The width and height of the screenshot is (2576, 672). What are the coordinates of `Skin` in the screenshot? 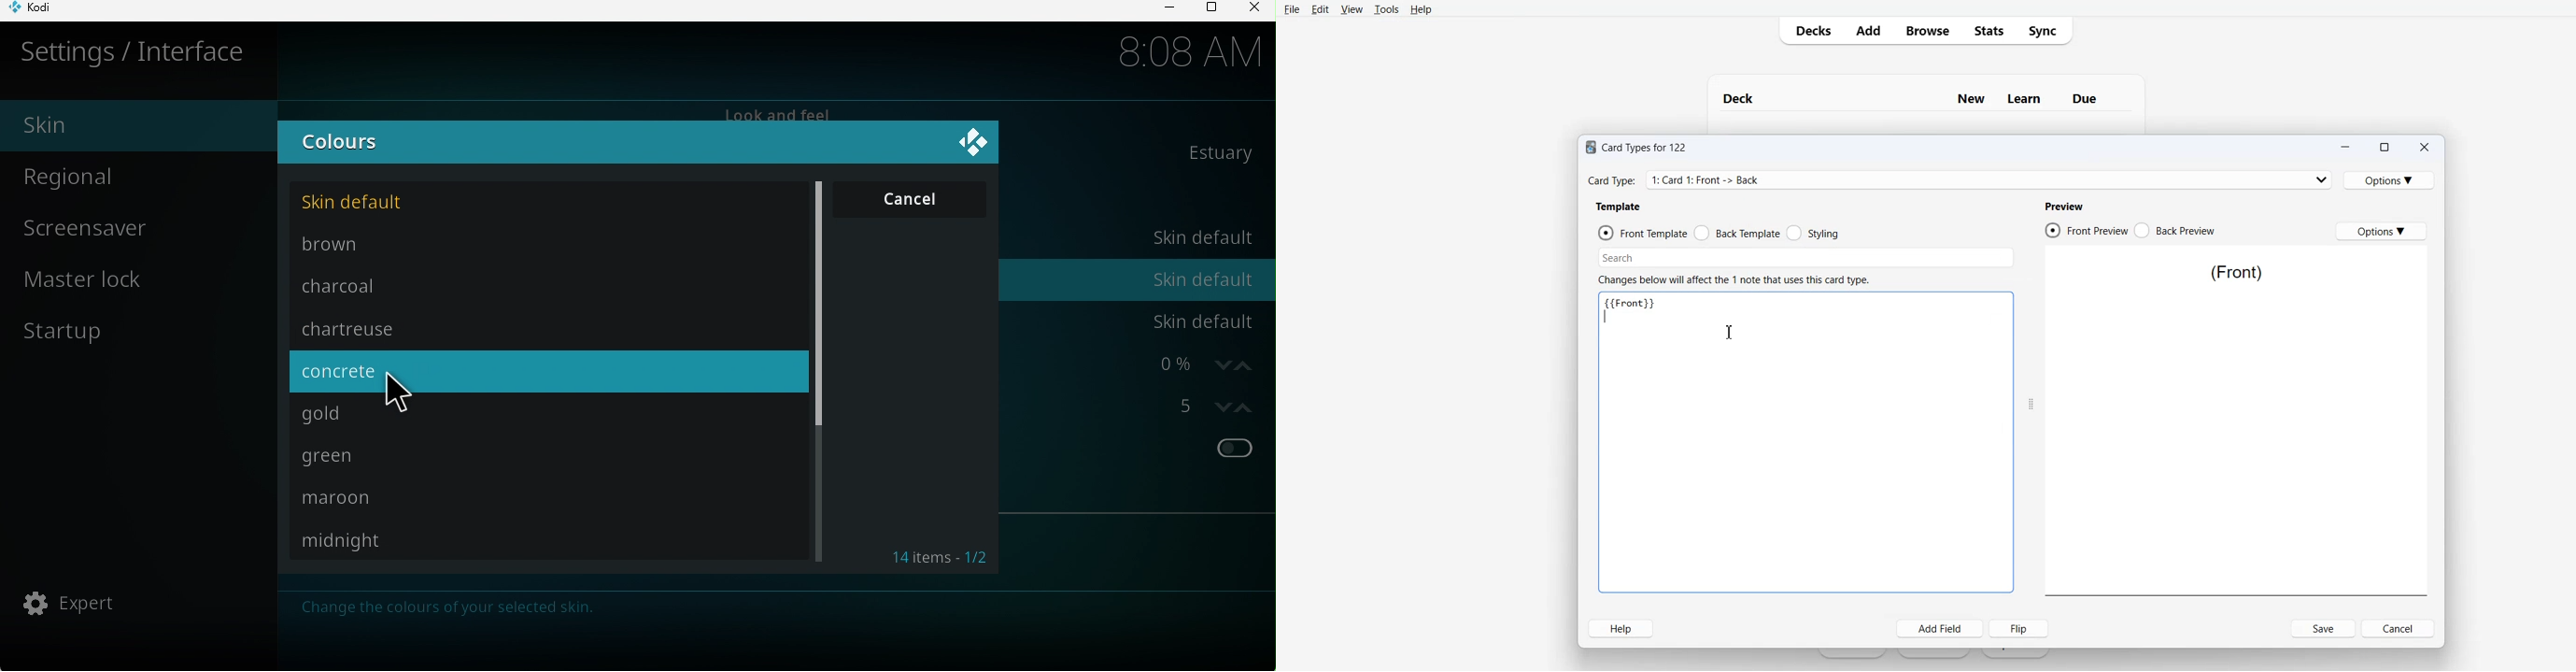 It's located at (1138, 144).